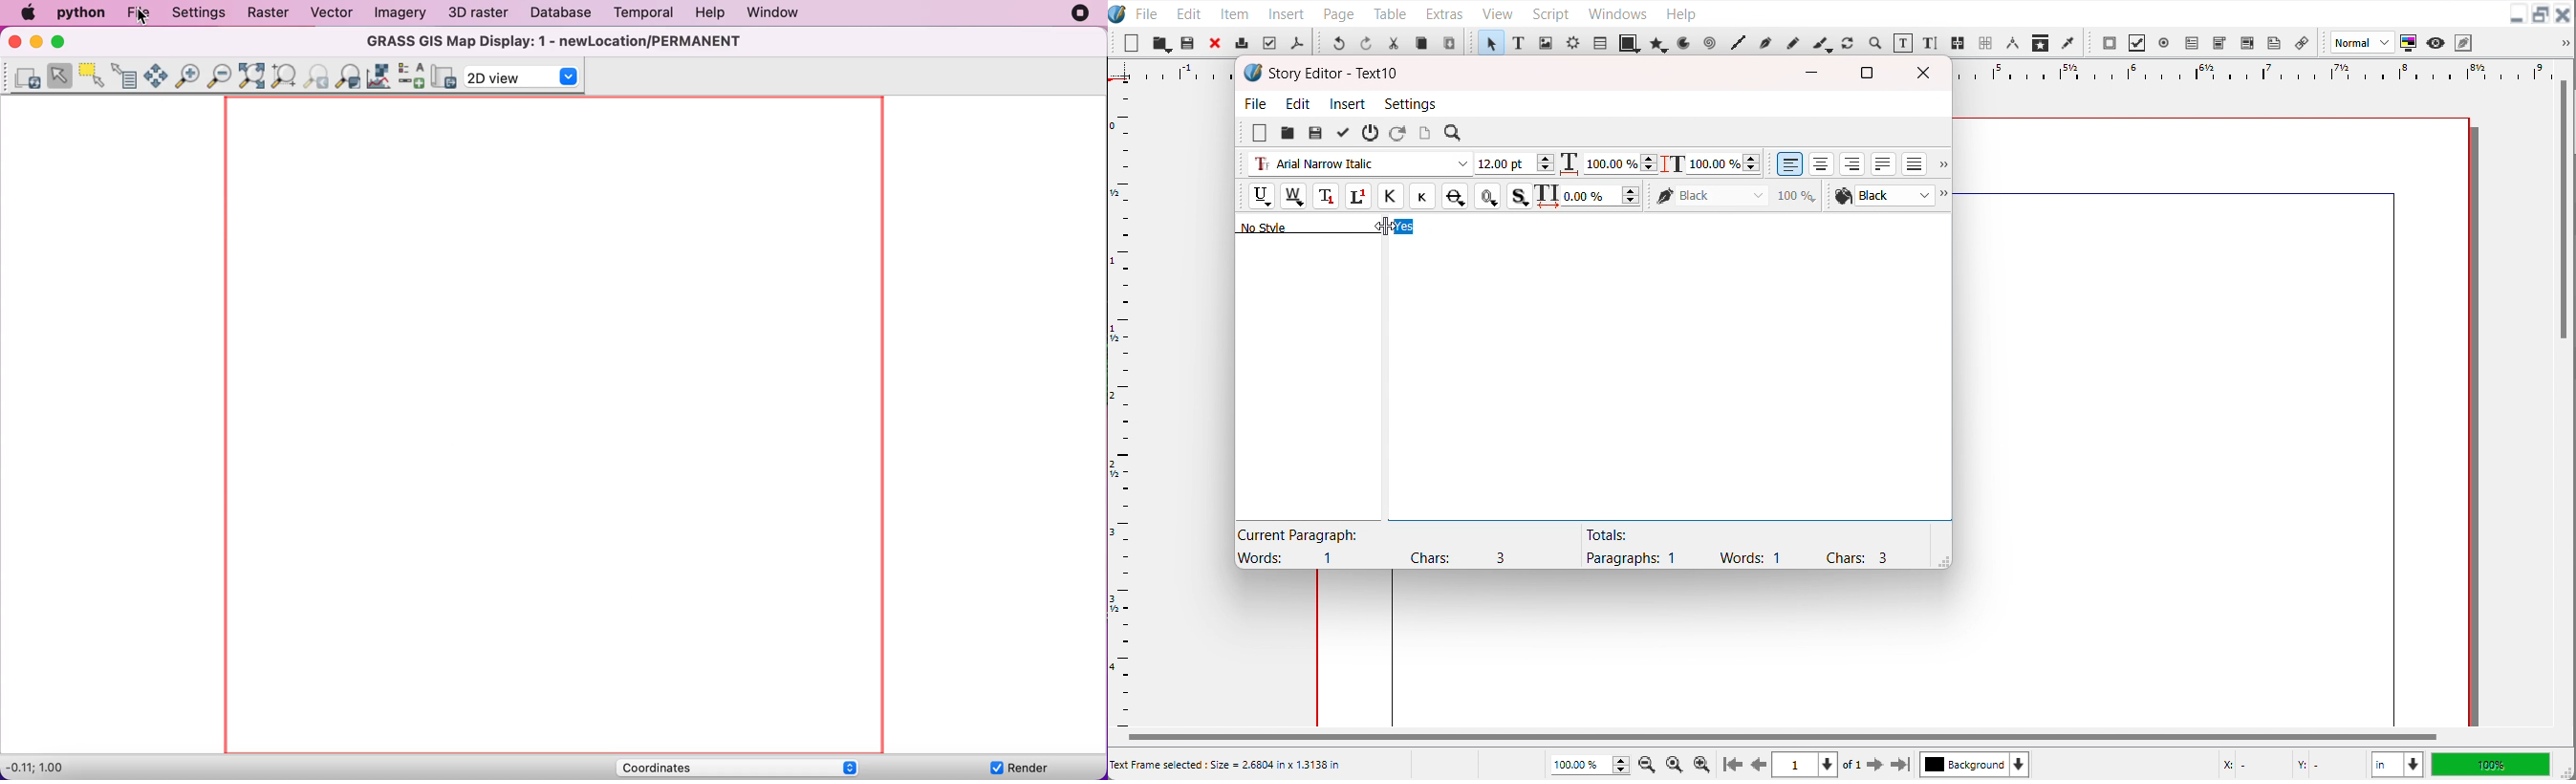 This screenshot has width=2576, height=784. I want to click on Edit, so click(1186, 12).